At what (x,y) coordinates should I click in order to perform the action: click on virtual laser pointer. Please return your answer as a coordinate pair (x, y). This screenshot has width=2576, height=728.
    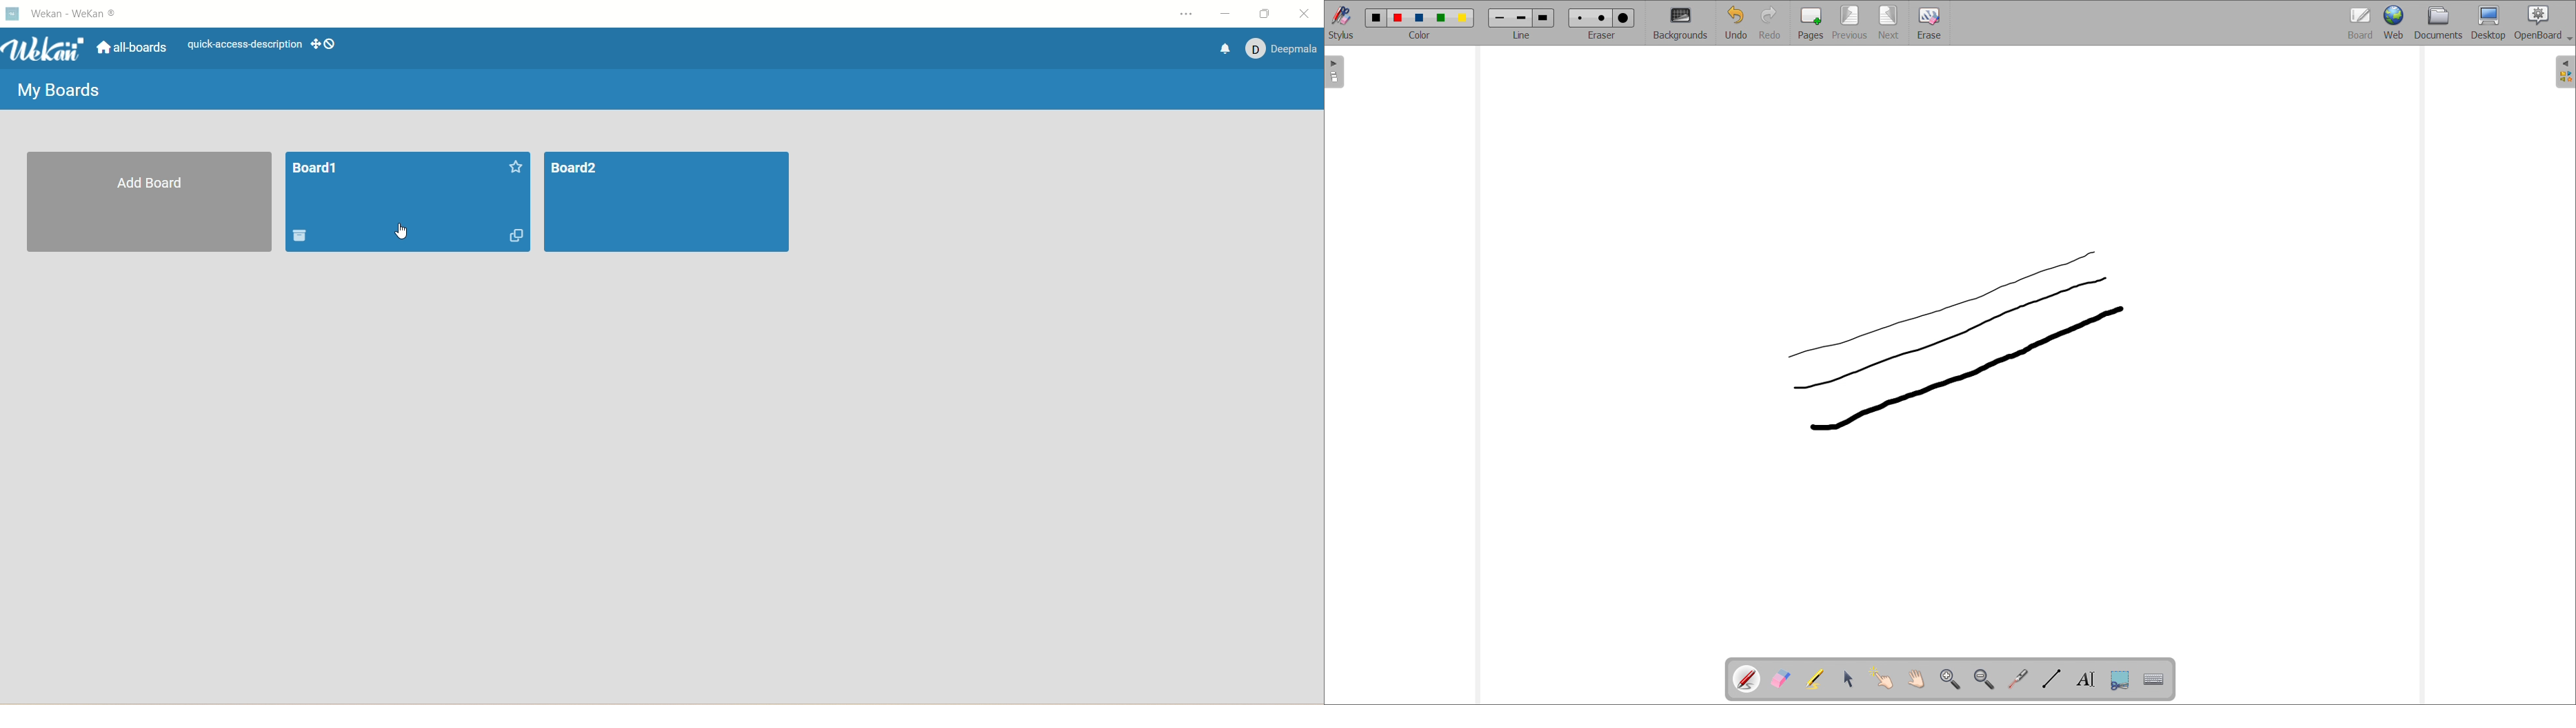
    Looking at the image, I should click on (2019, 678).